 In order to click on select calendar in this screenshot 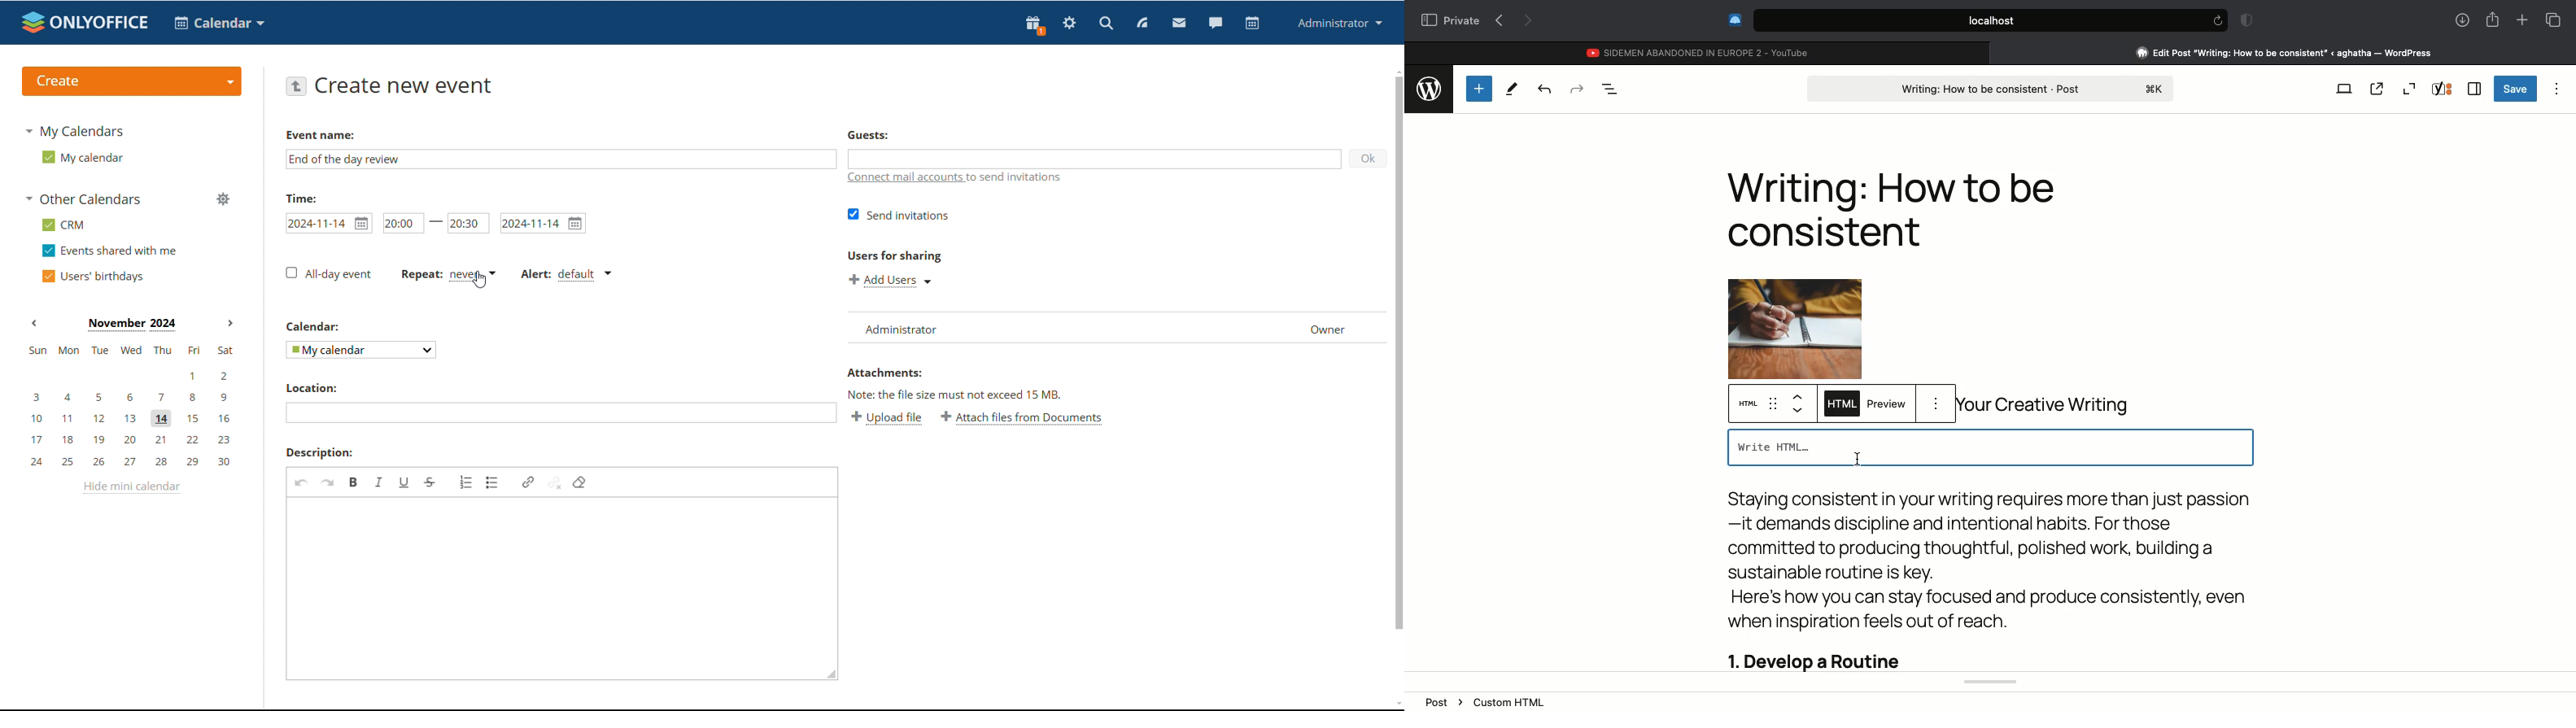, I will do `click(362, 349)`.